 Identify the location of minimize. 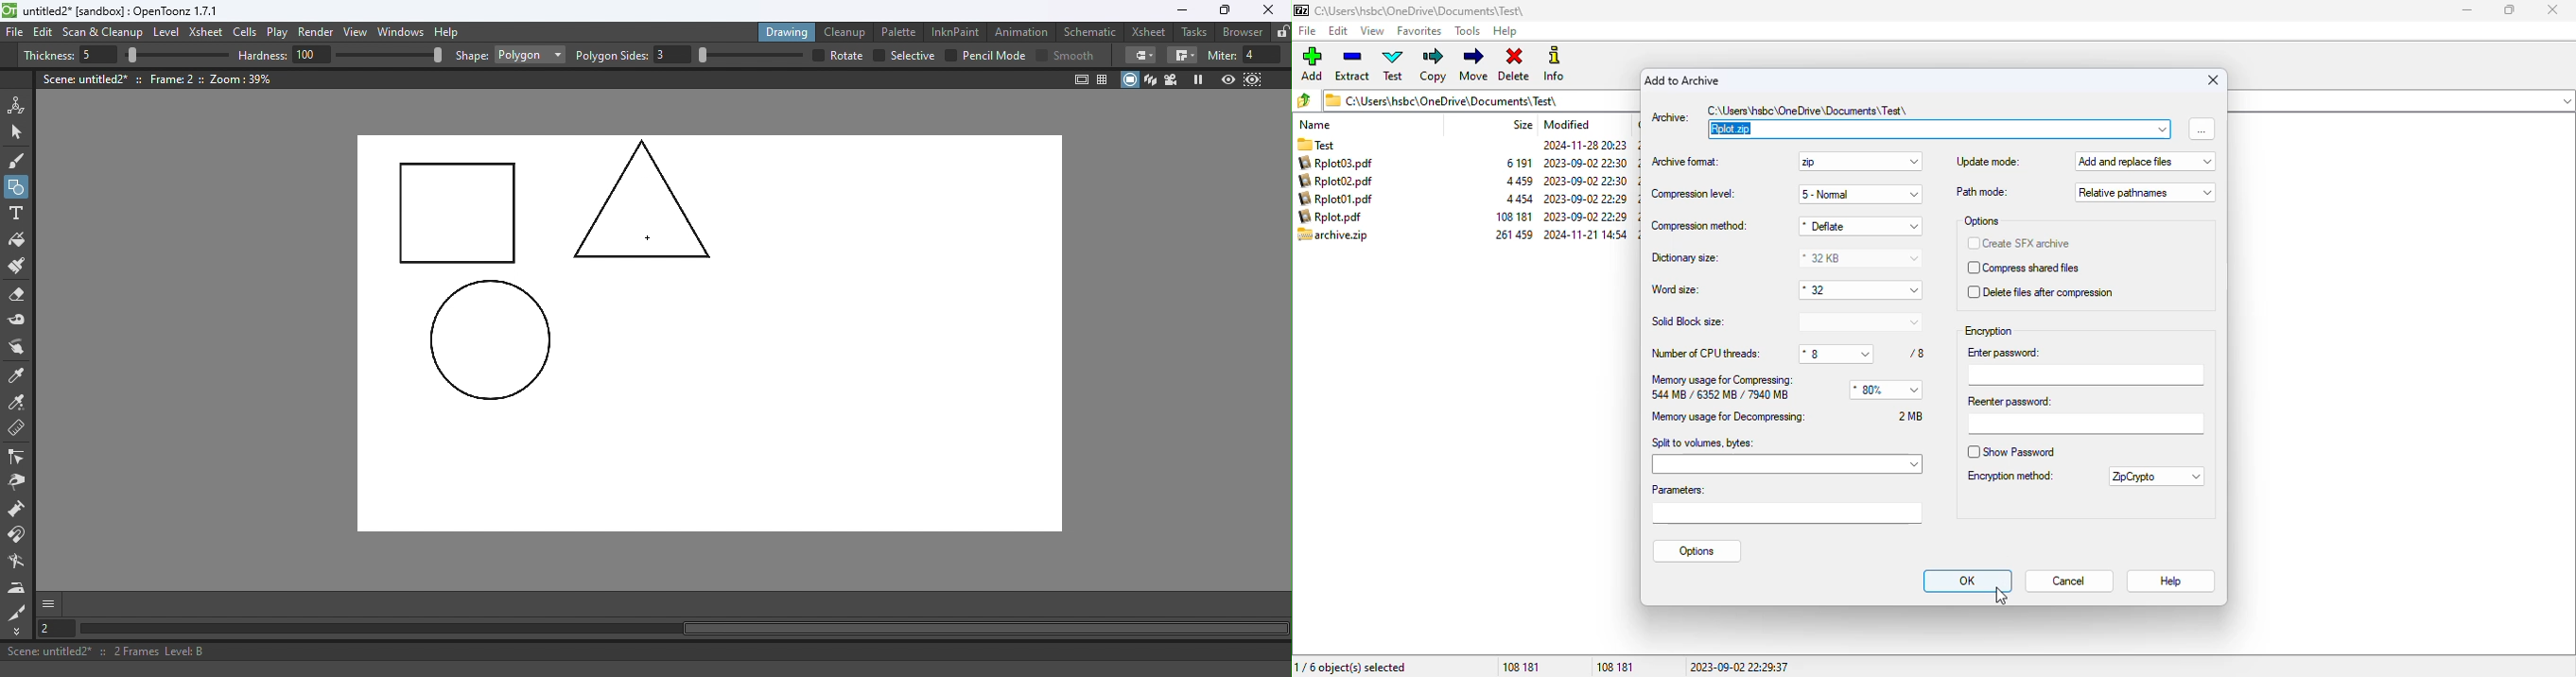
(2469, 10).